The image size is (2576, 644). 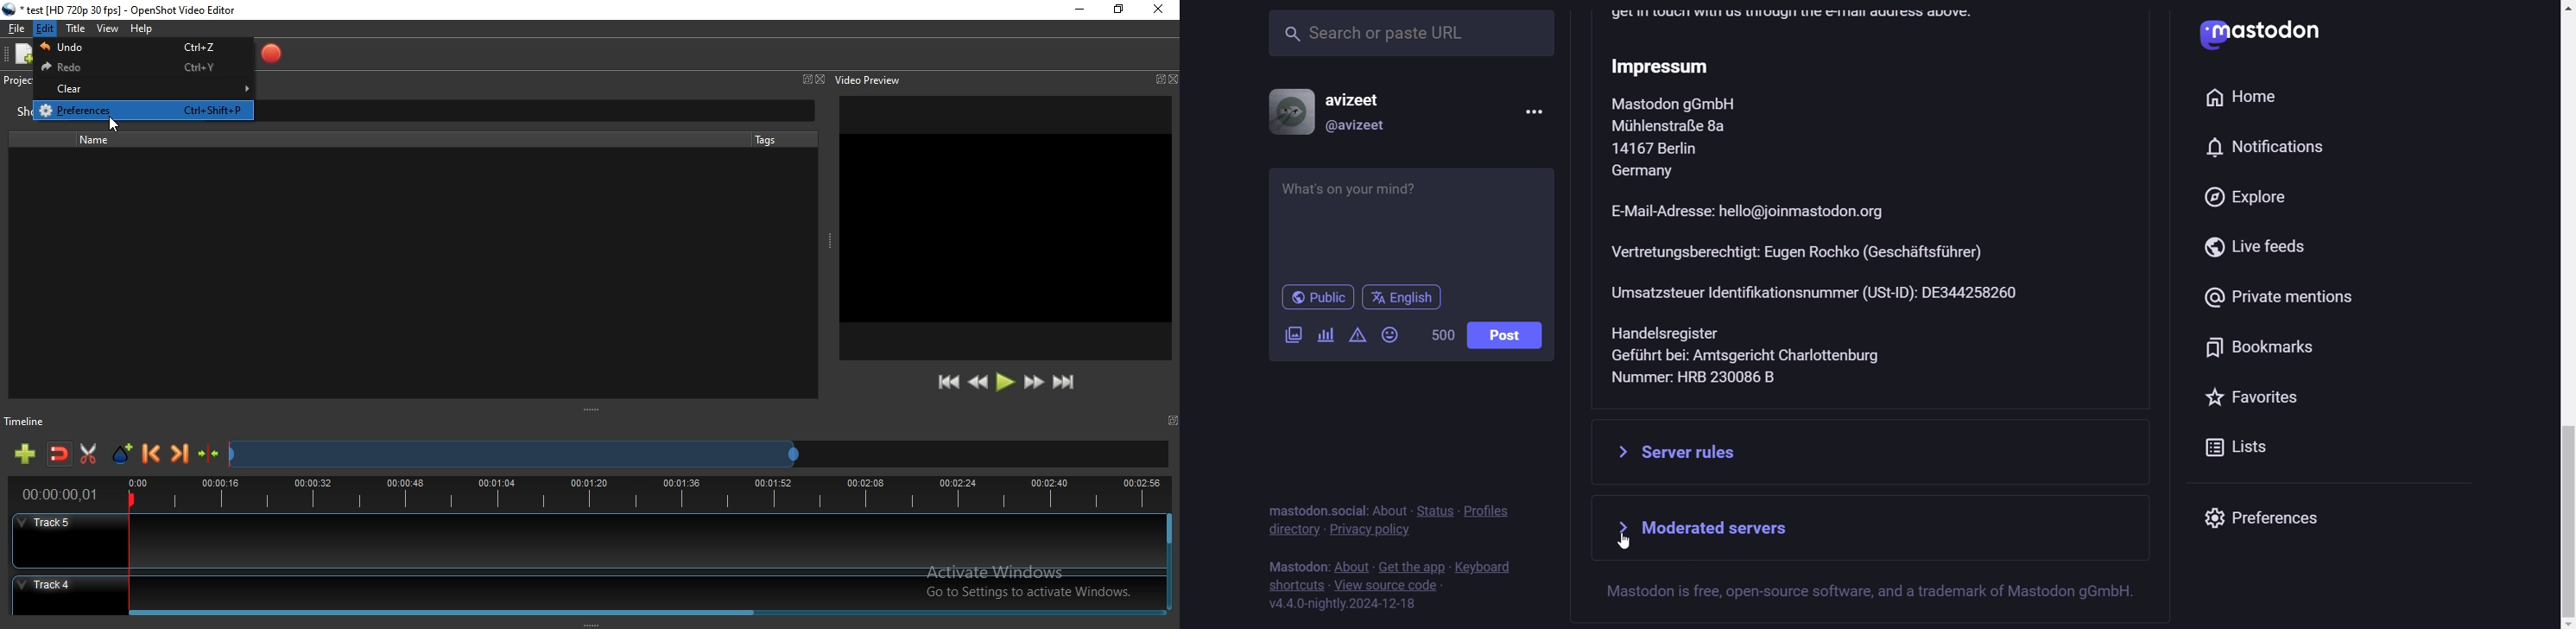 What do you see at coordinates (2256, 397) in the screenshot?
I see `favorites` at bounding box center [2256, 397].